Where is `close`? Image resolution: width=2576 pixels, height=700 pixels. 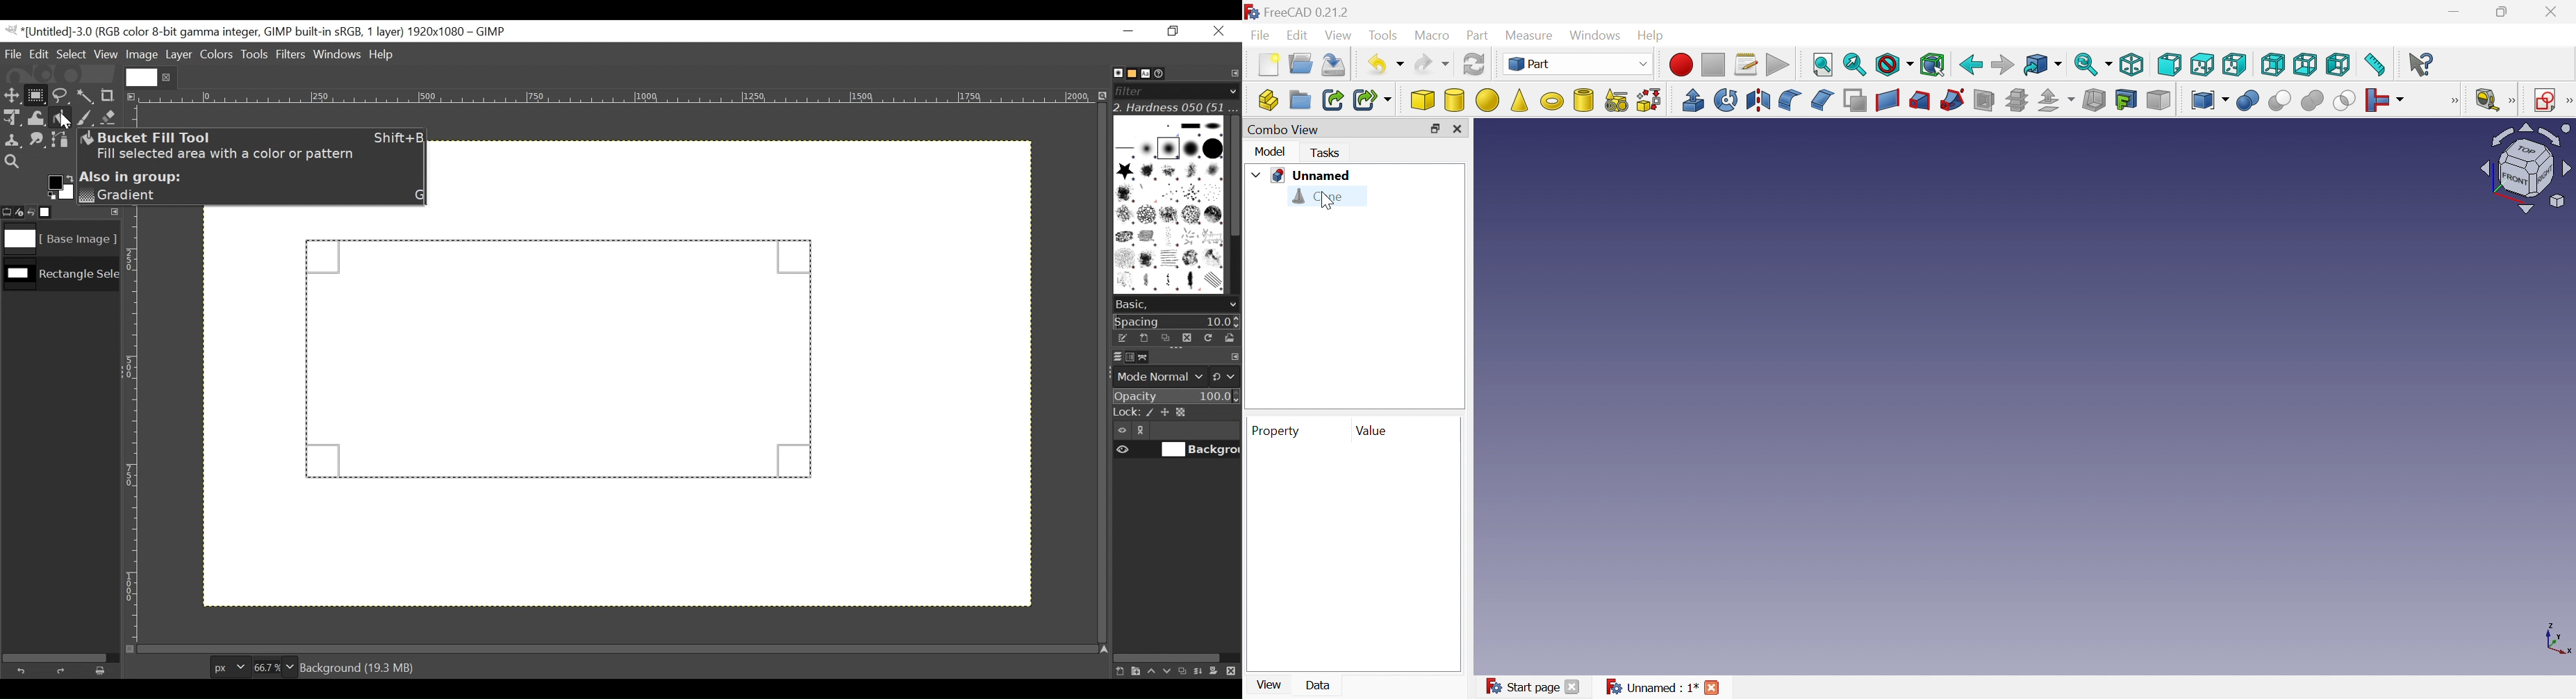
close is located at coordinates (168, 77).